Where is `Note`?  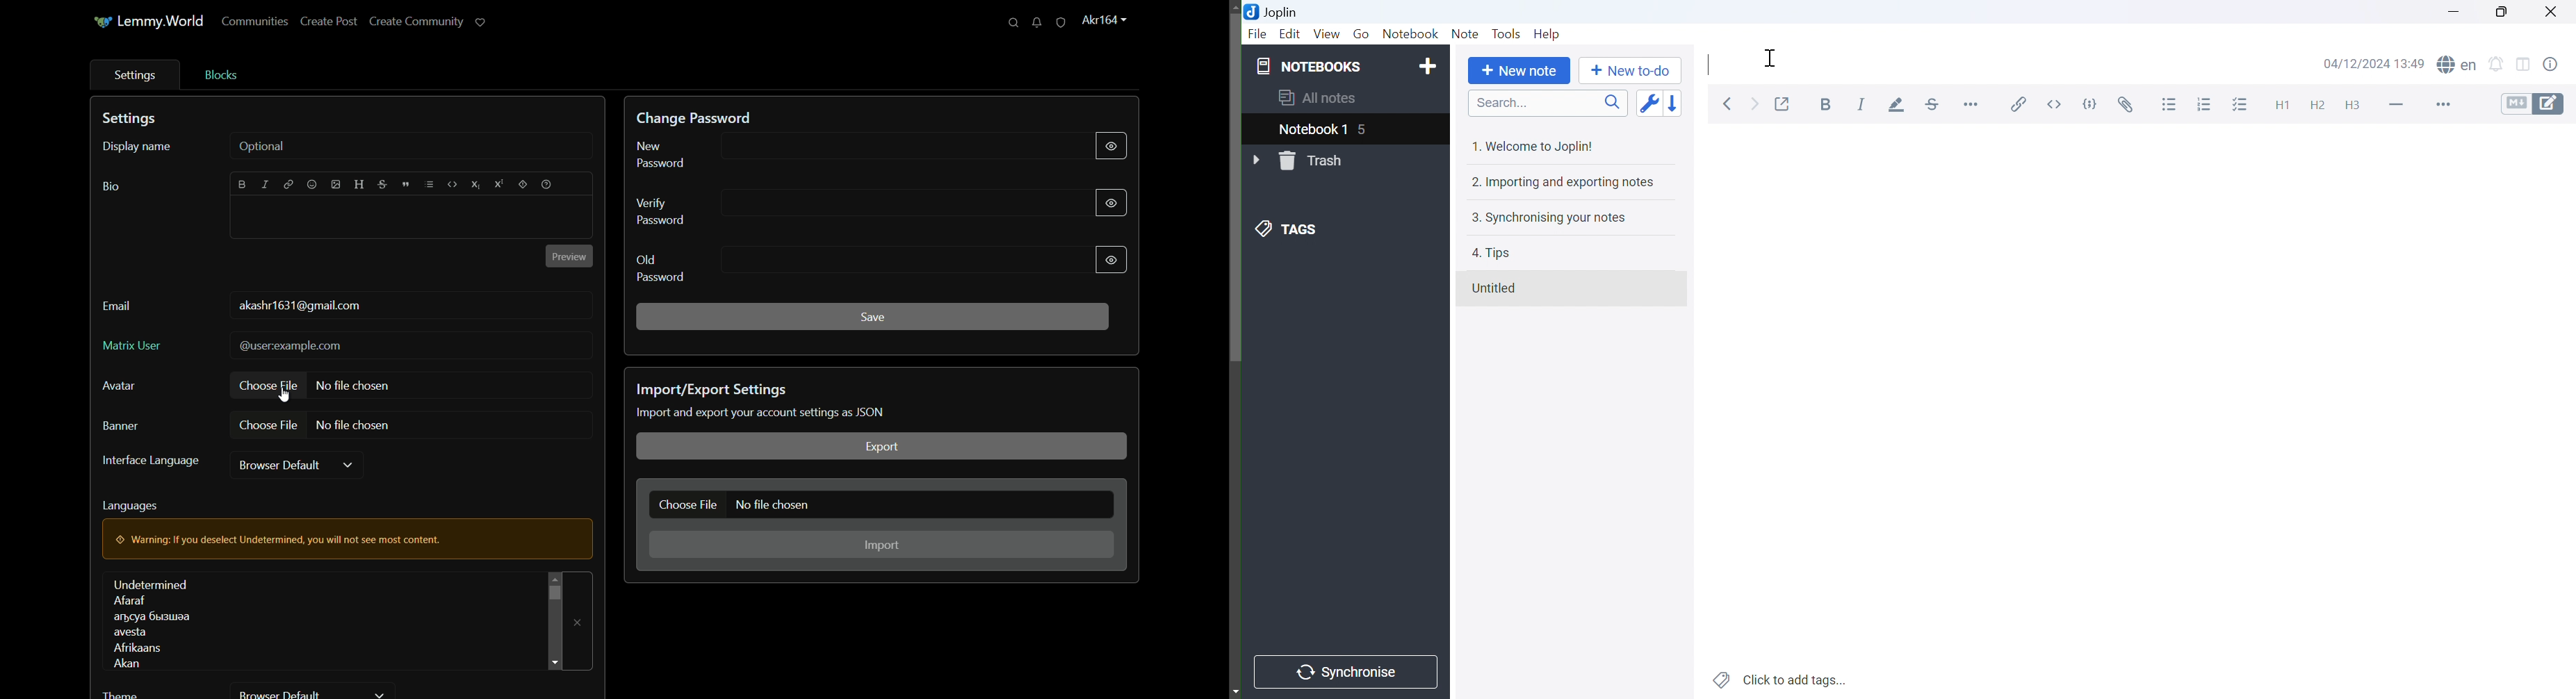 Note is located at coordinates (1465, 33).